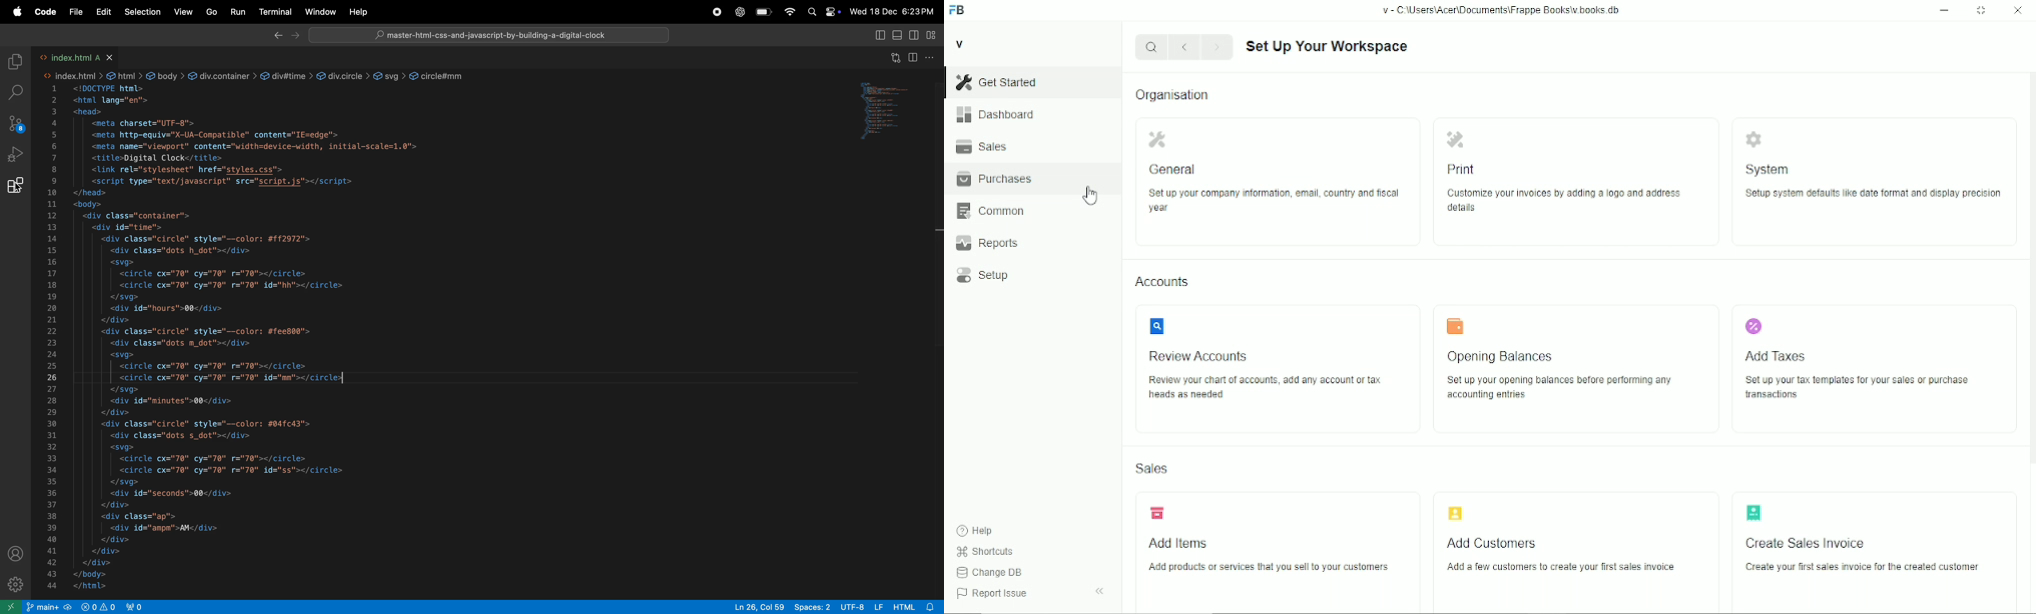 The width and height of the screenshot is (2044, 616). Describe the element at coordinates (965, 45) in the screenshot. I see `v` at that location.